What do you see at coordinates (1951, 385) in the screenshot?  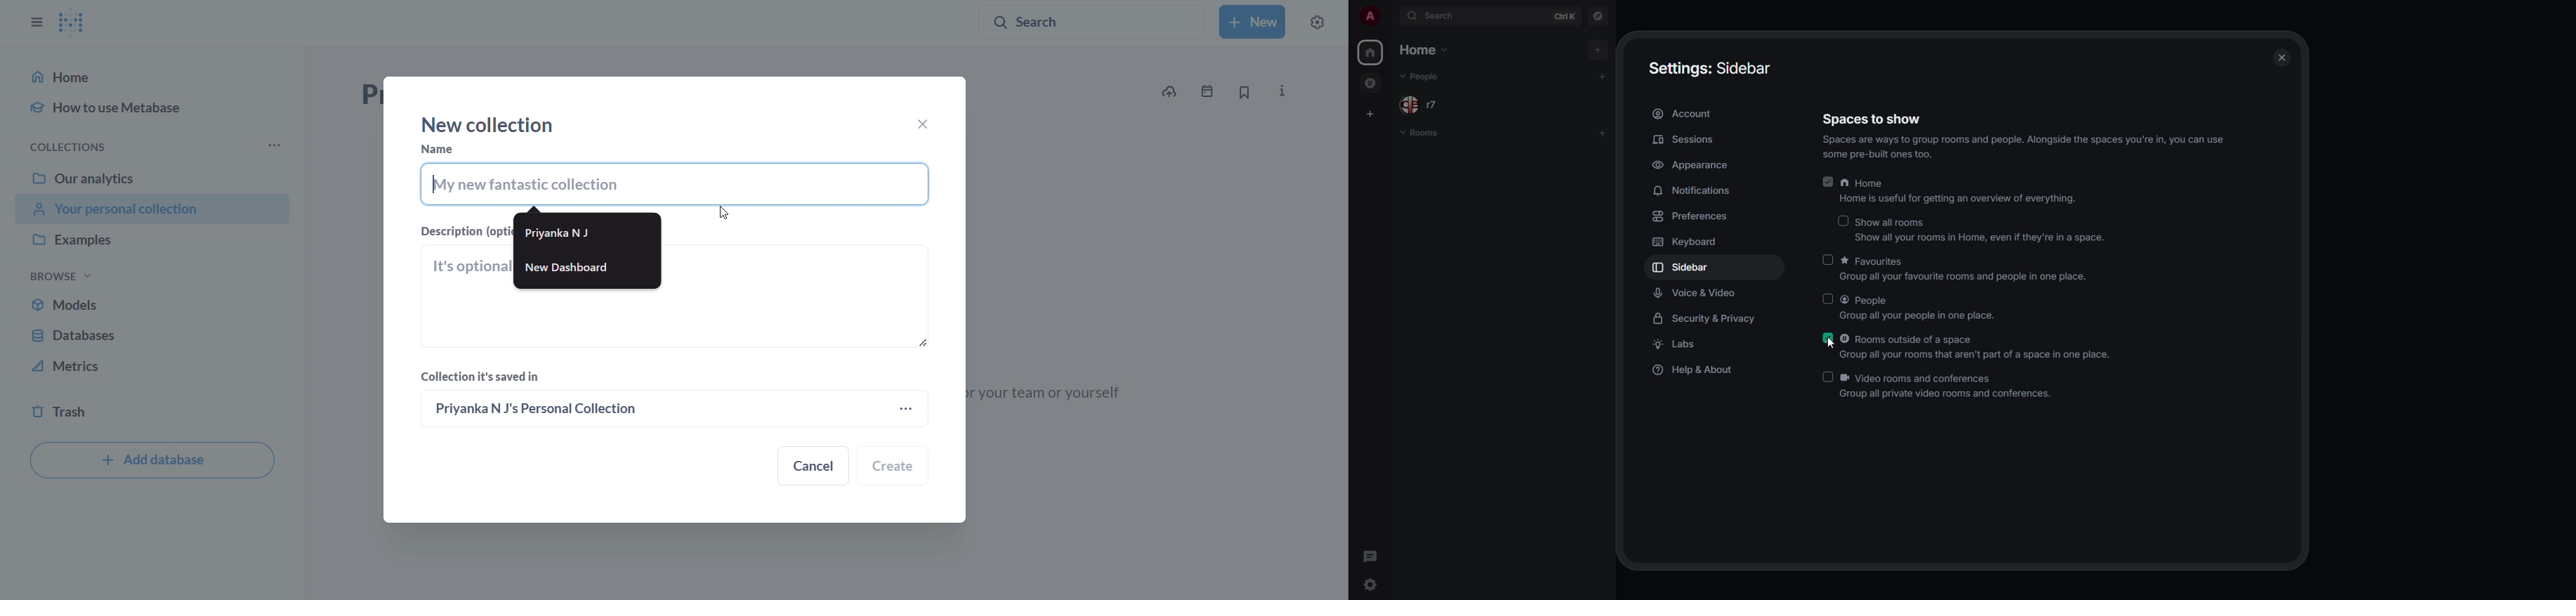 I see ` Video rooms and conferences Group all private video rooms and conferences.` at bounding box center [1951, 385].